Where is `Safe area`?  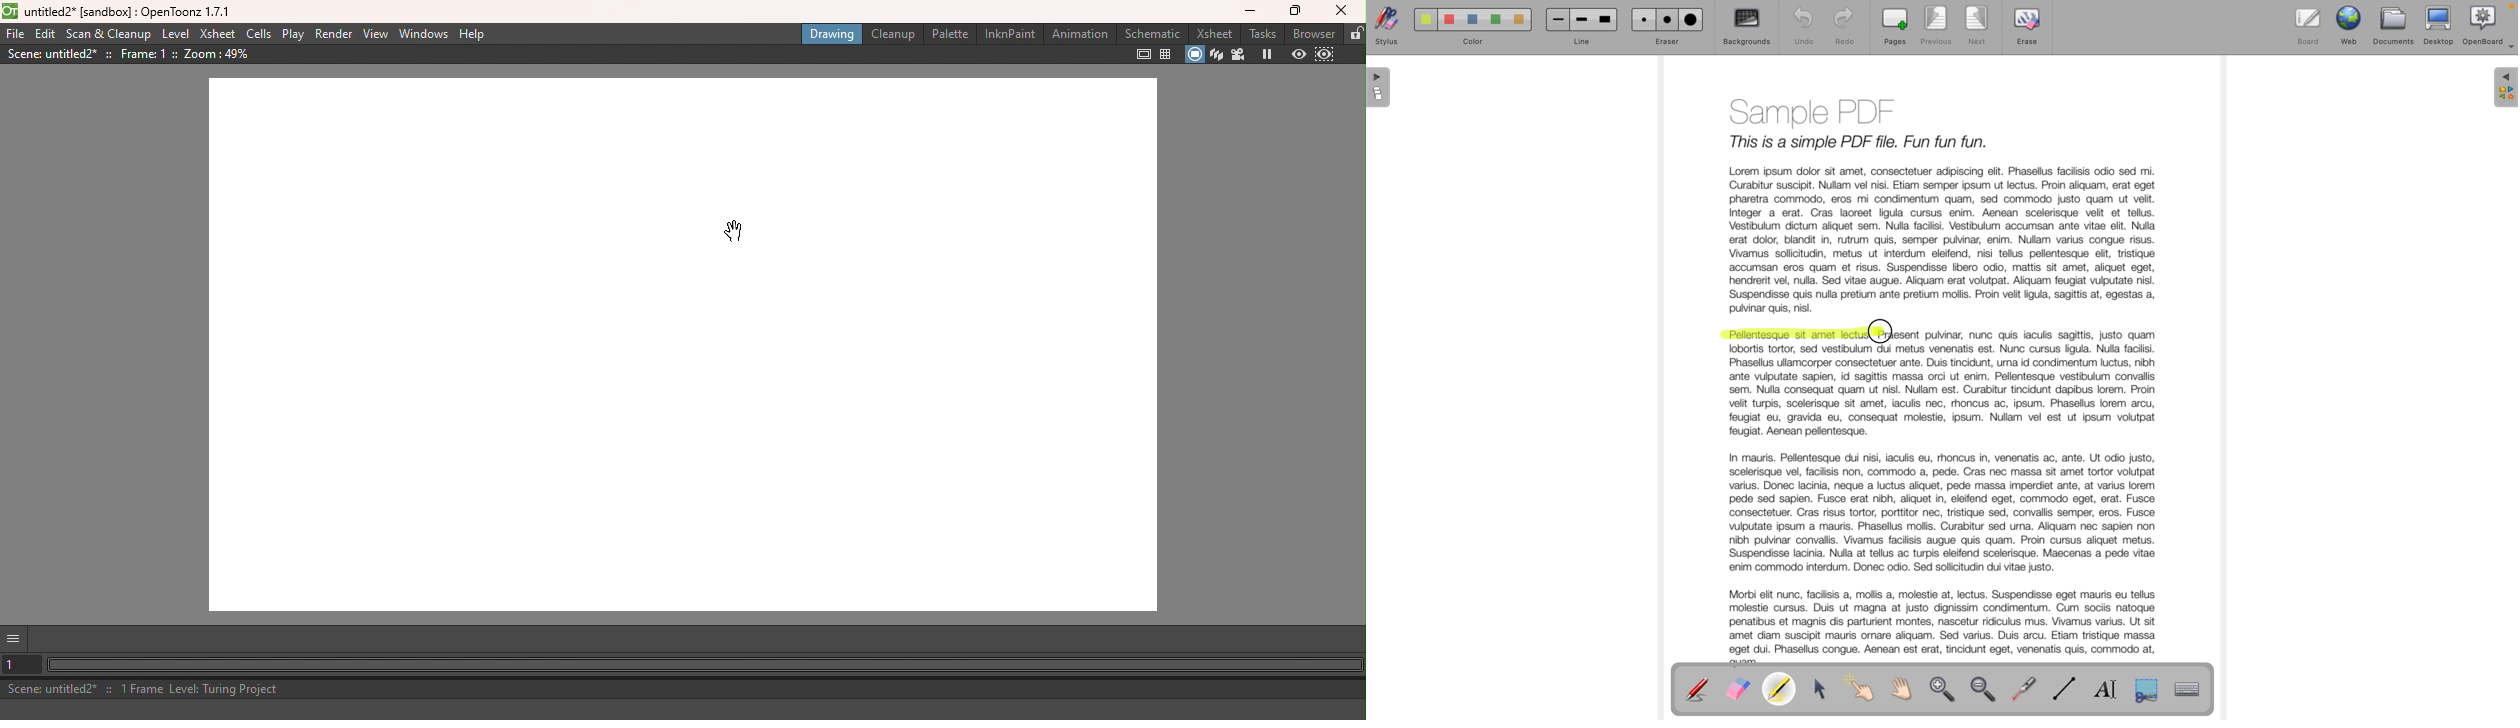
Safe area is located at coordinates (1142, 54).